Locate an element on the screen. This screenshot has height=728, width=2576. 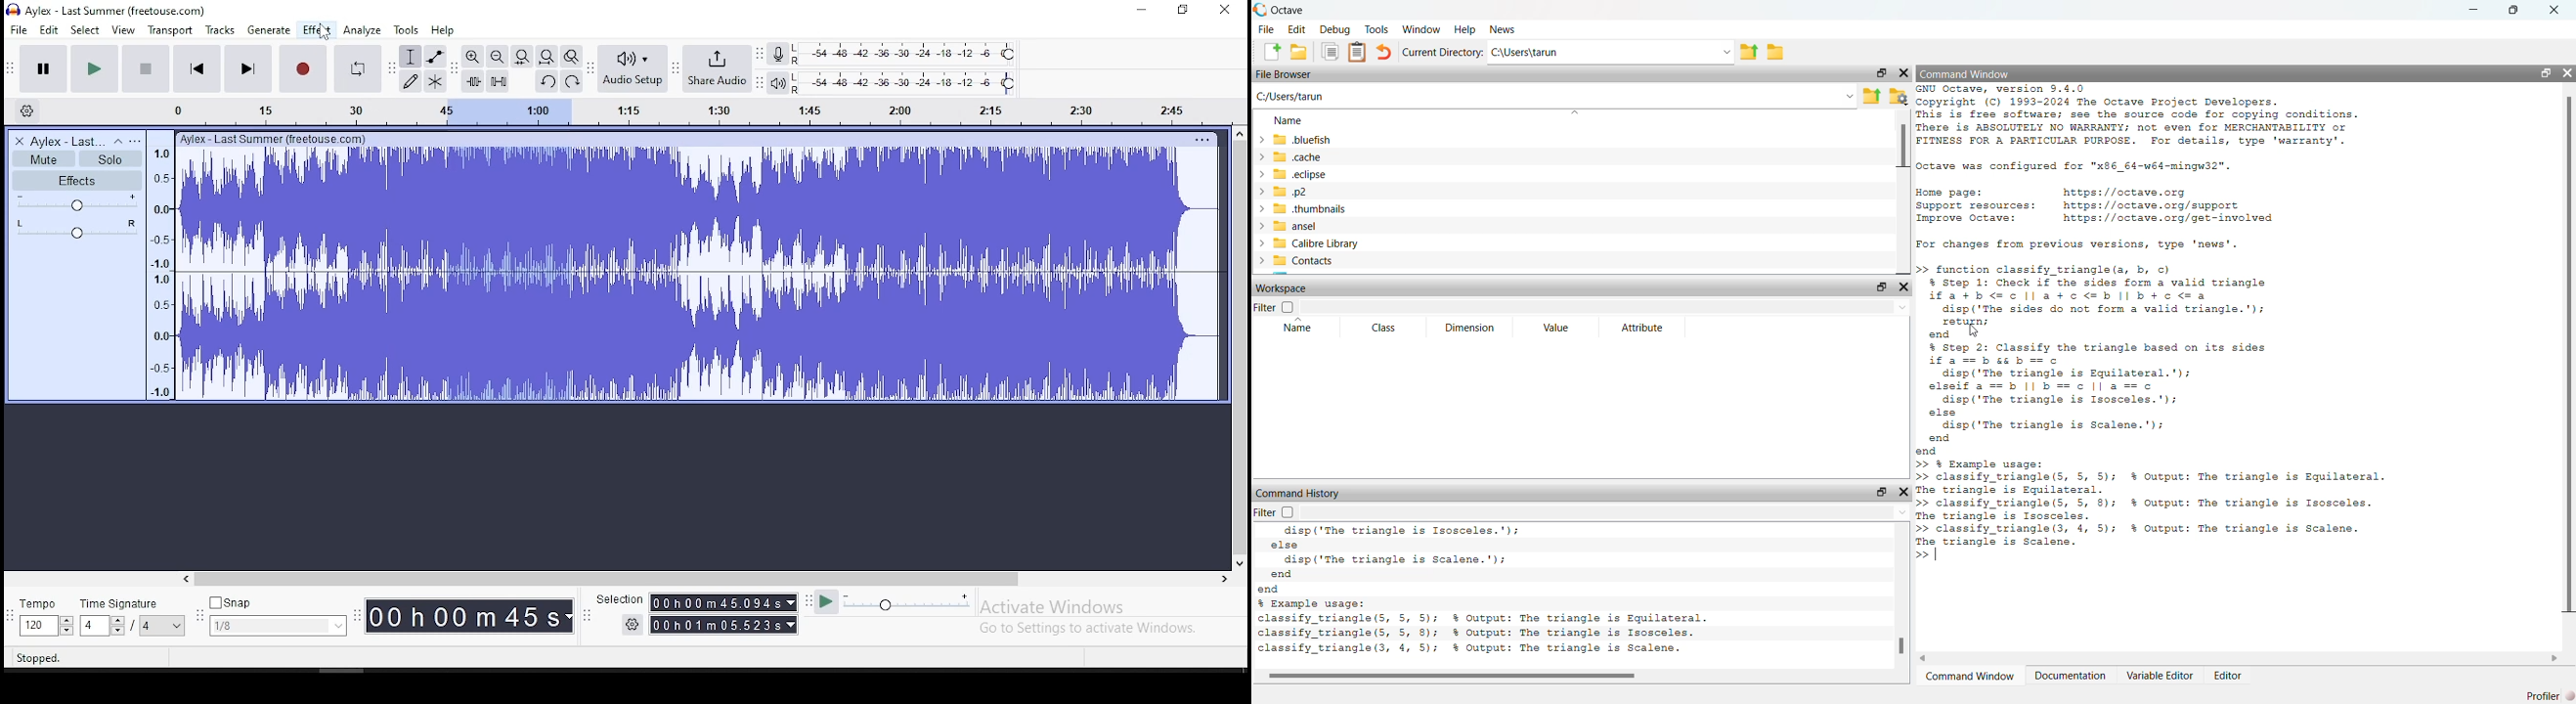
view is located at coordinates (124, 30).